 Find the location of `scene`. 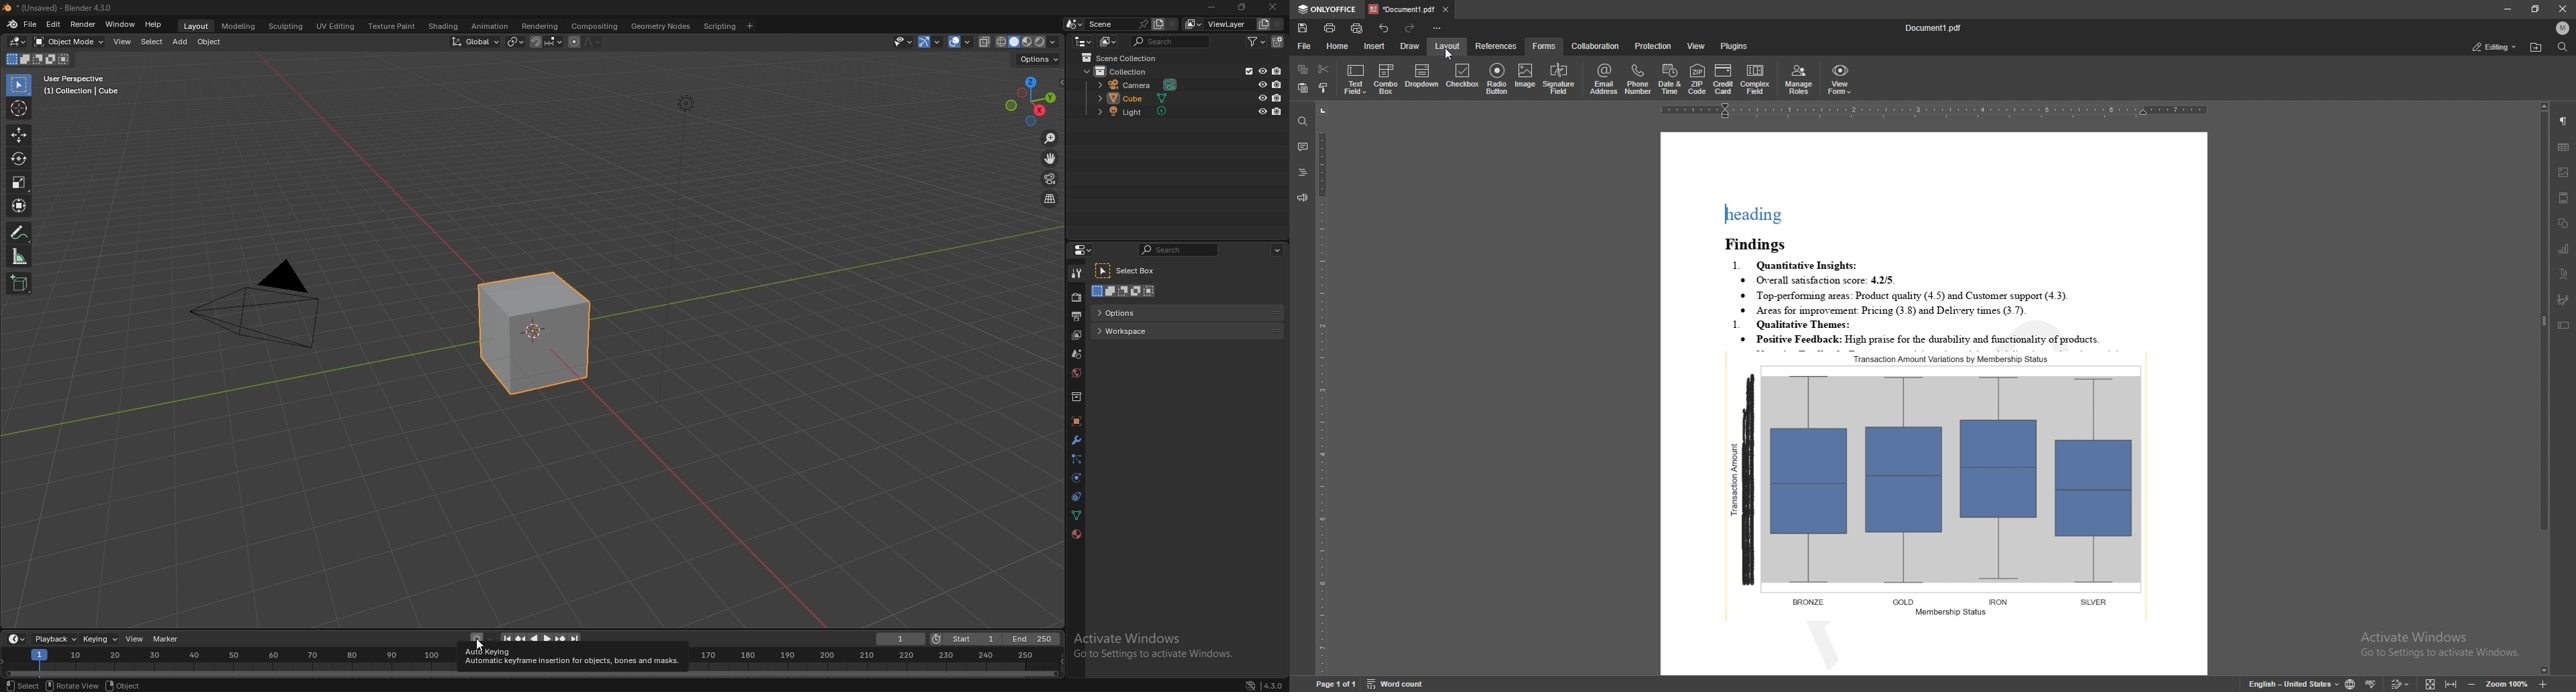

scene is located at coordinates (1077, 353).